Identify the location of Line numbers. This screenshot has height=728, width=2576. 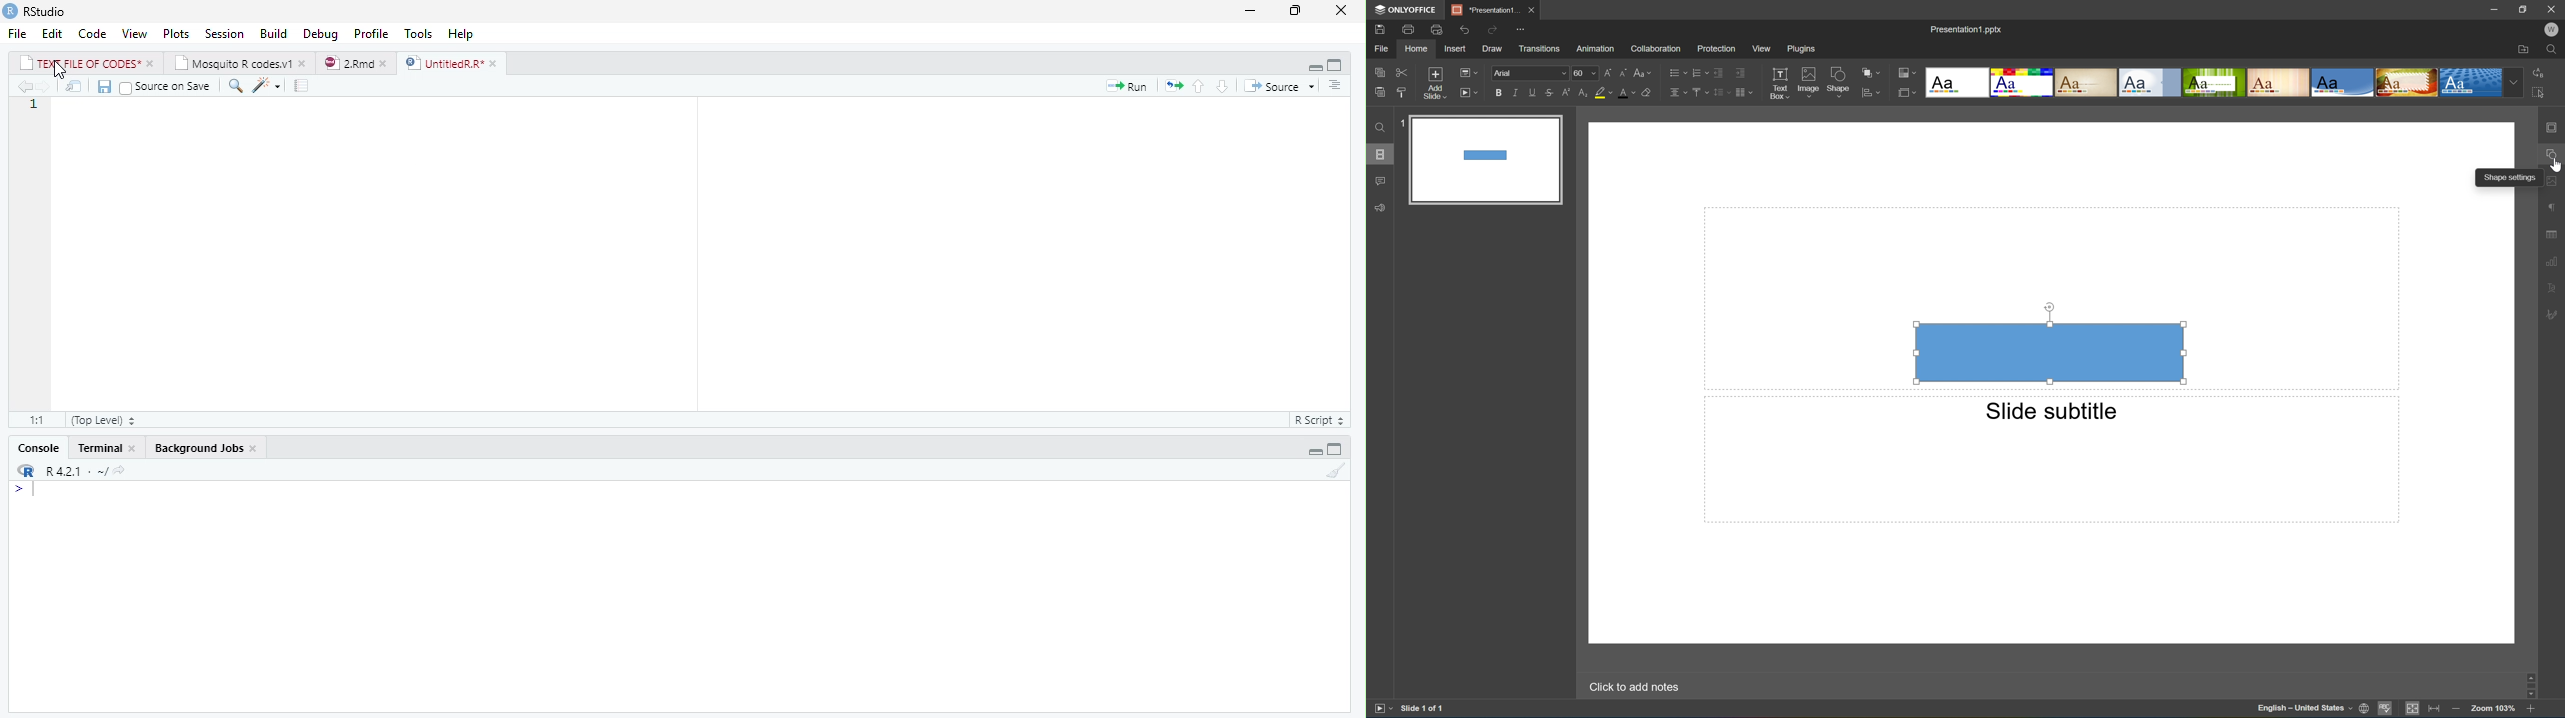
(33, 106).